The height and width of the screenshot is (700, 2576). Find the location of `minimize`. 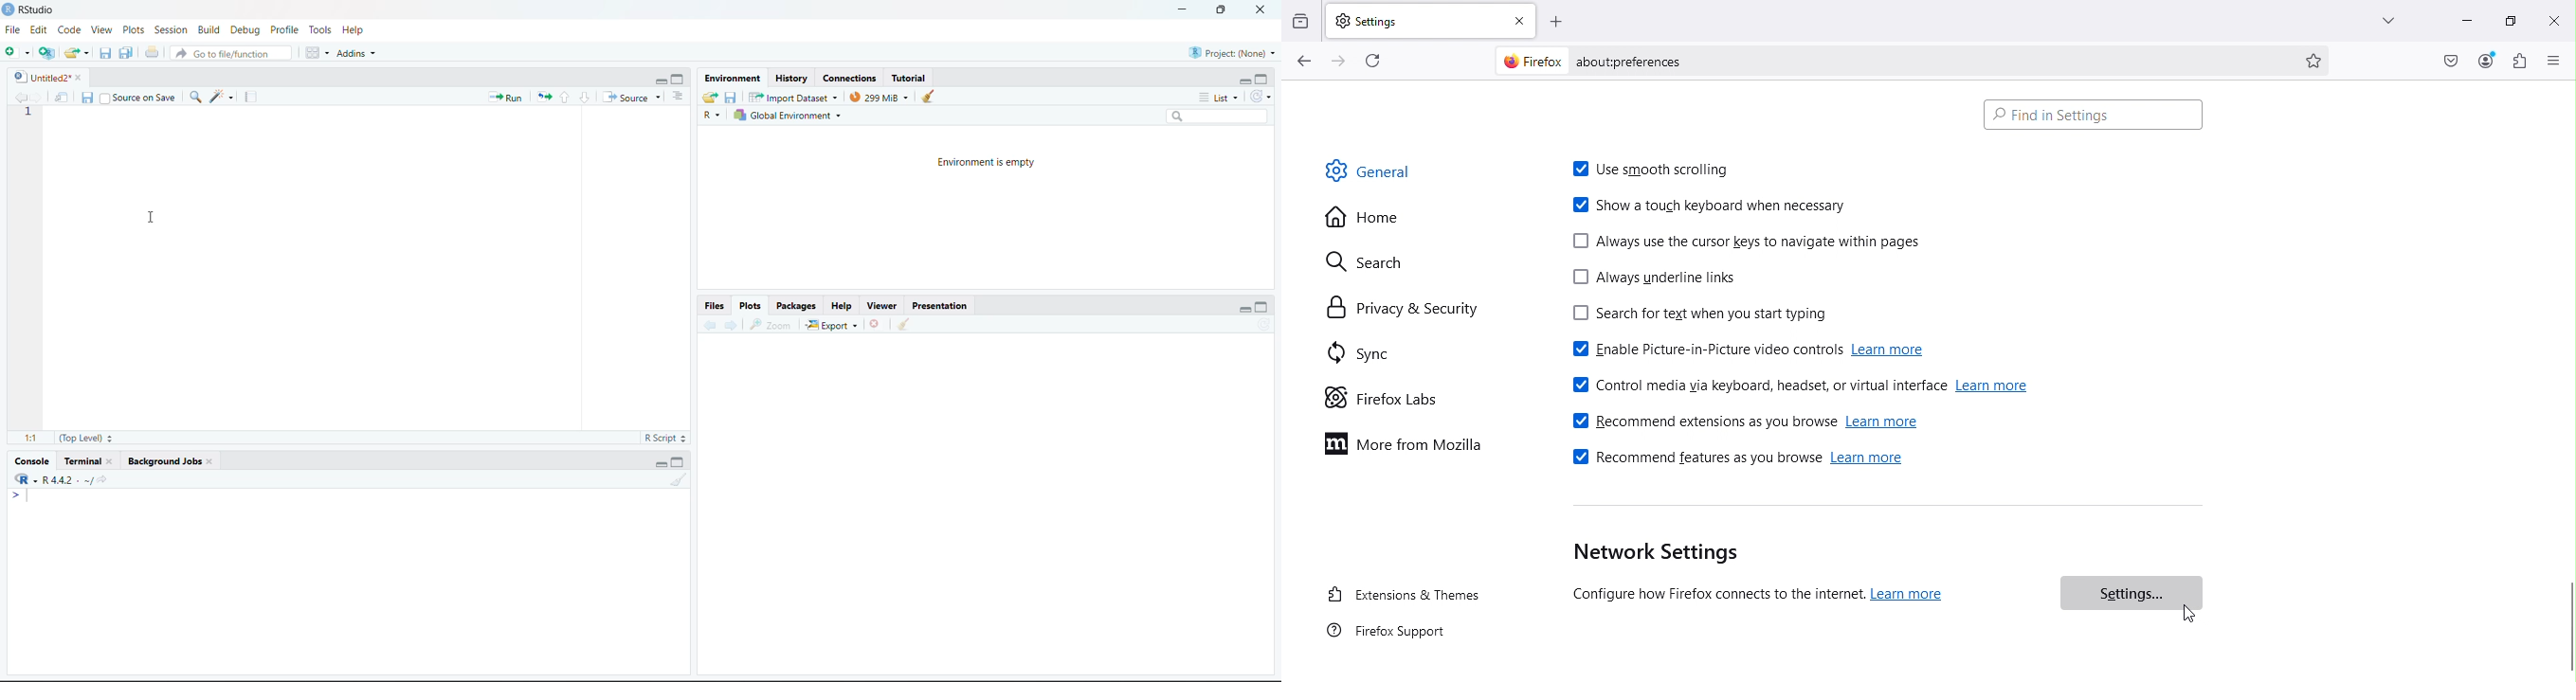

minimize is located at coordinates (660, 81).